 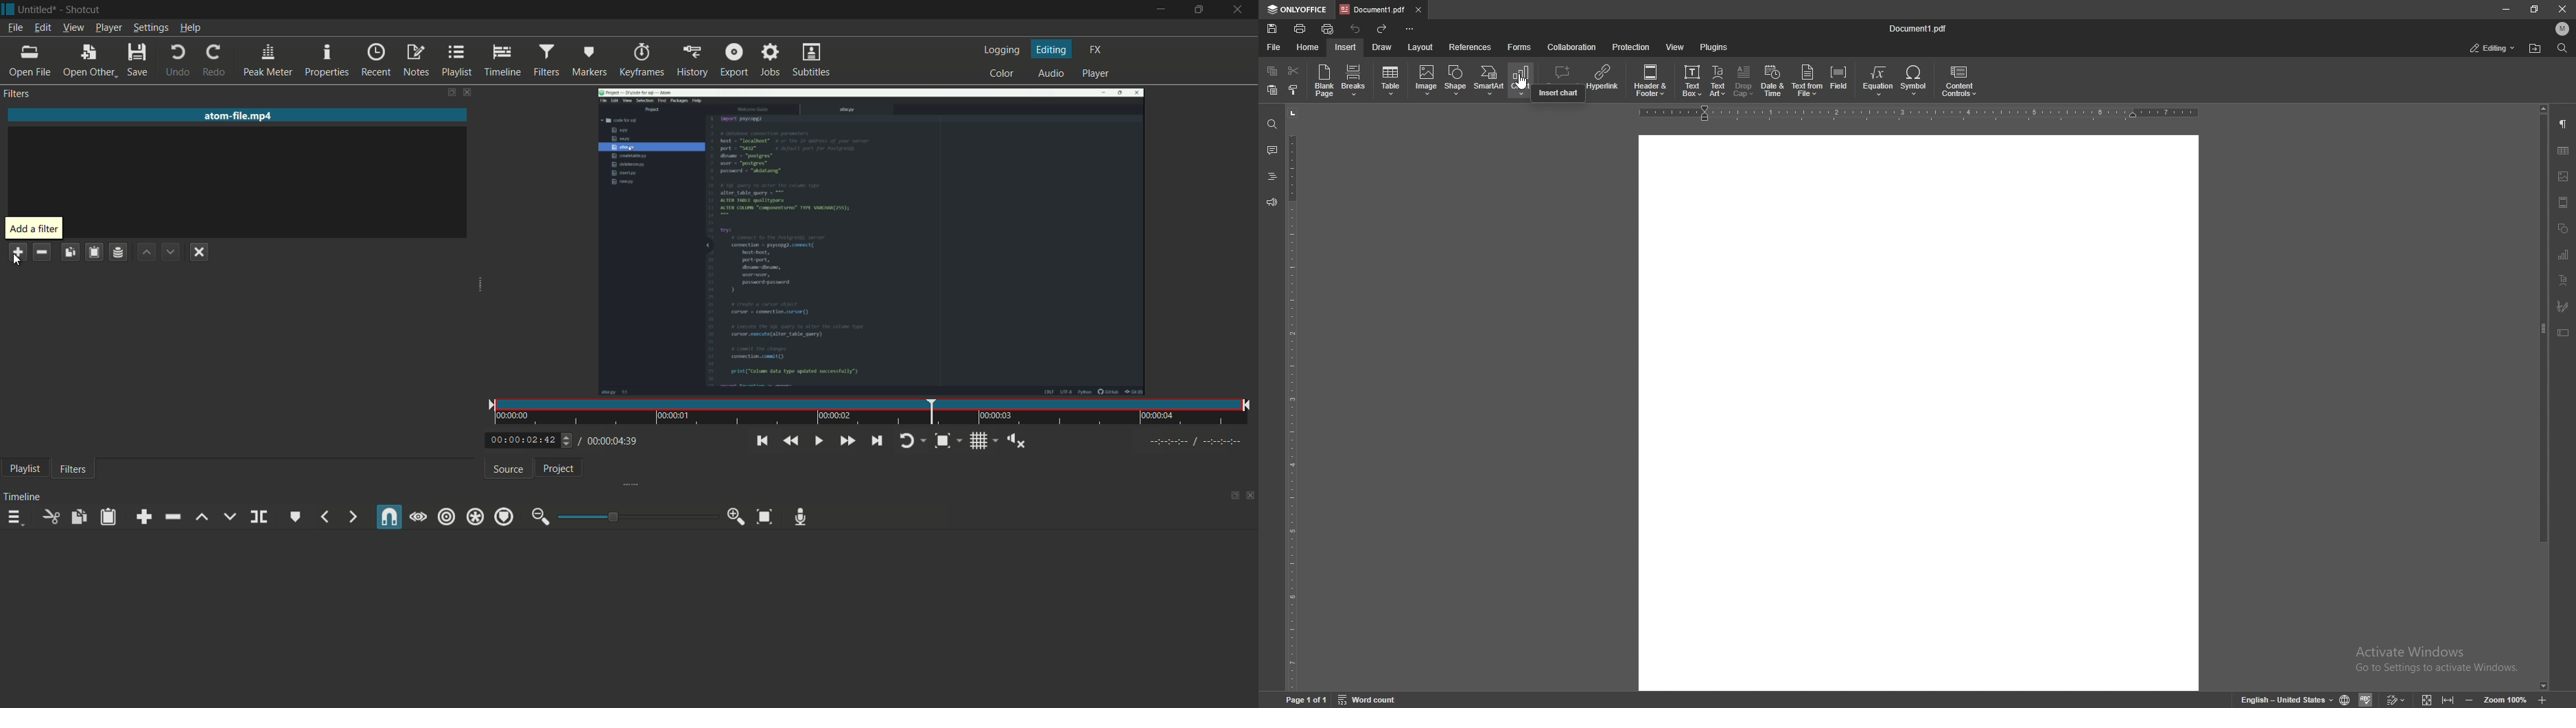 I want to click on ripple delete, so click(x=172, y=517).